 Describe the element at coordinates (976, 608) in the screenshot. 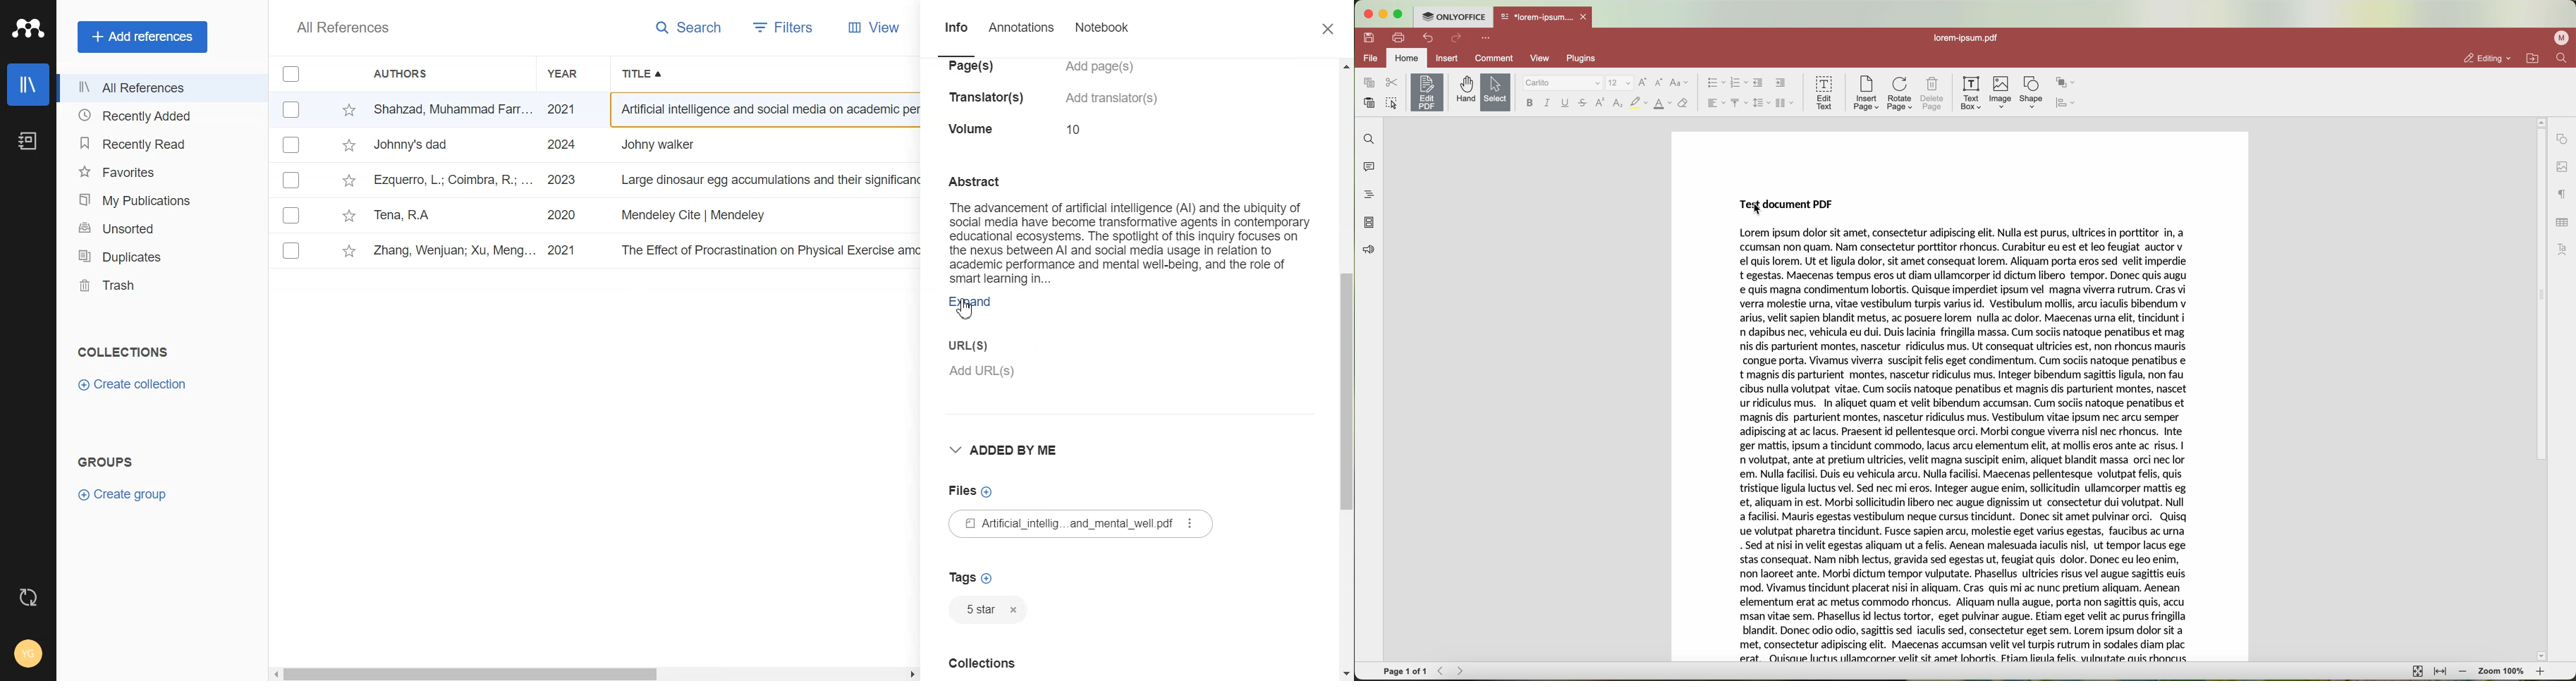

I see `Tags` at that location.